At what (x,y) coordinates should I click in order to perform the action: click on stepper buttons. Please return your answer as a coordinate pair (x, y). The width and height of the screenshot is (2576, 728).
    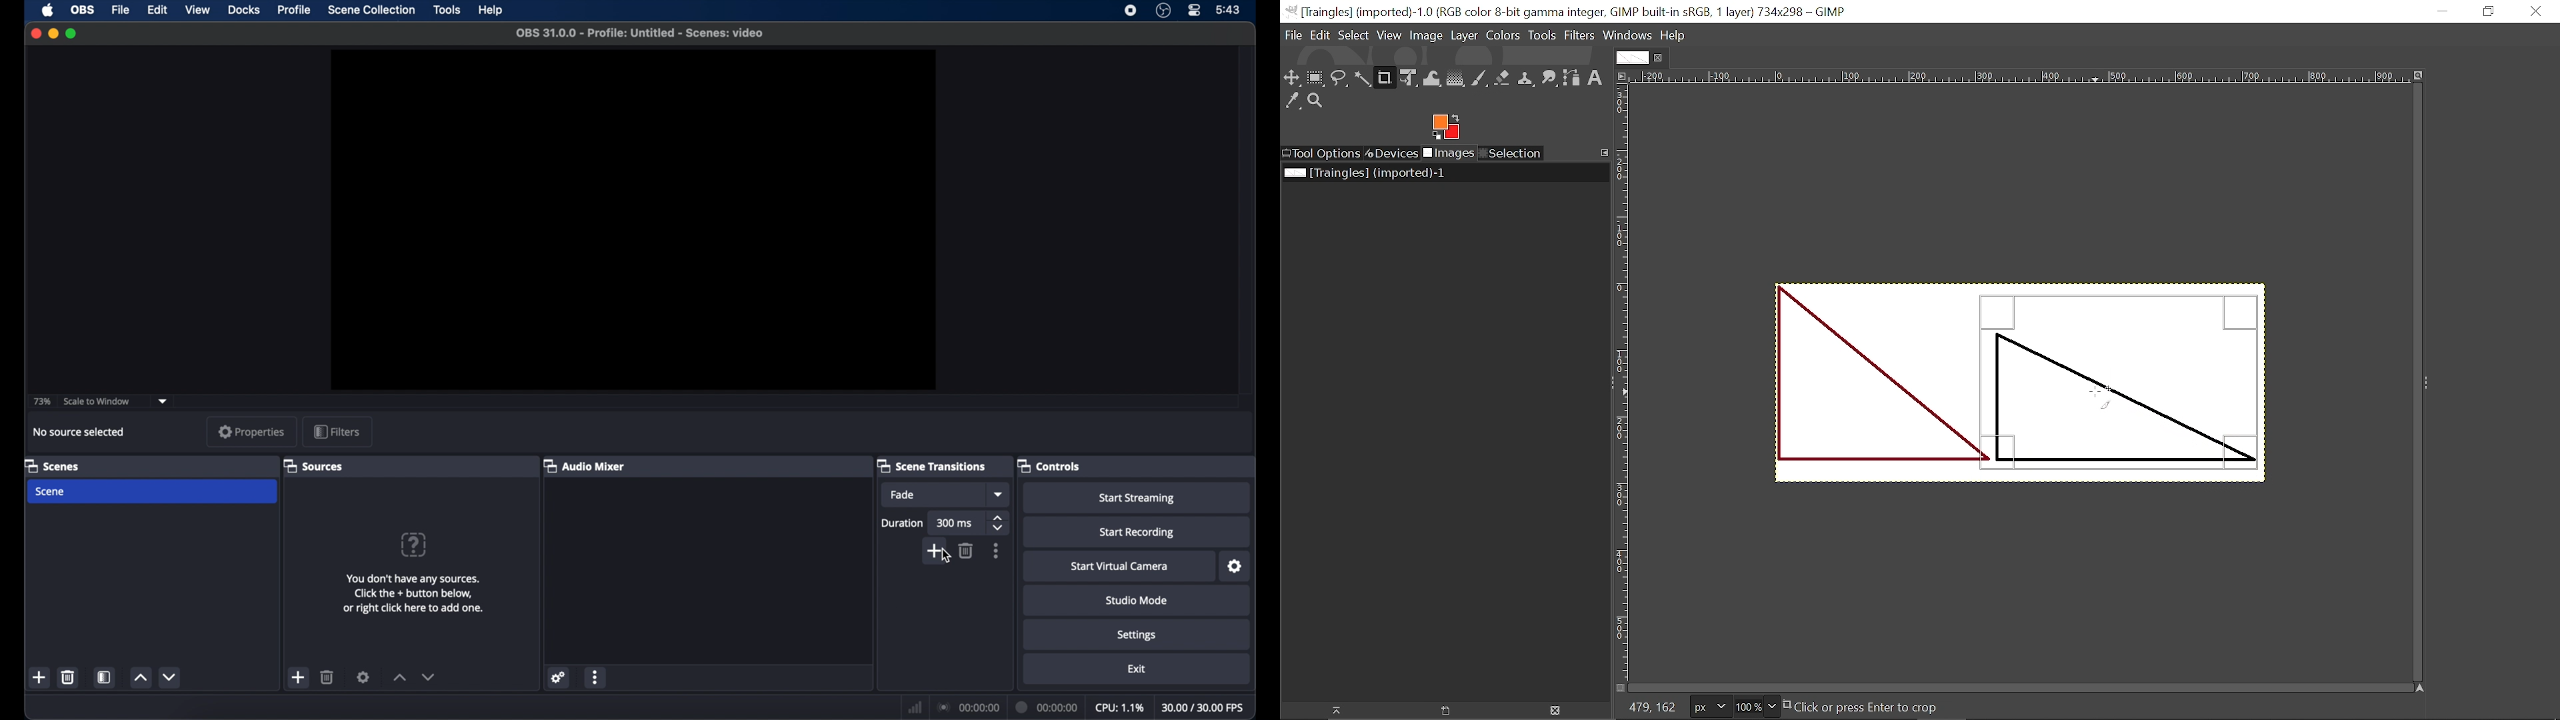
    Looking at the image, I should click on (999, 523).